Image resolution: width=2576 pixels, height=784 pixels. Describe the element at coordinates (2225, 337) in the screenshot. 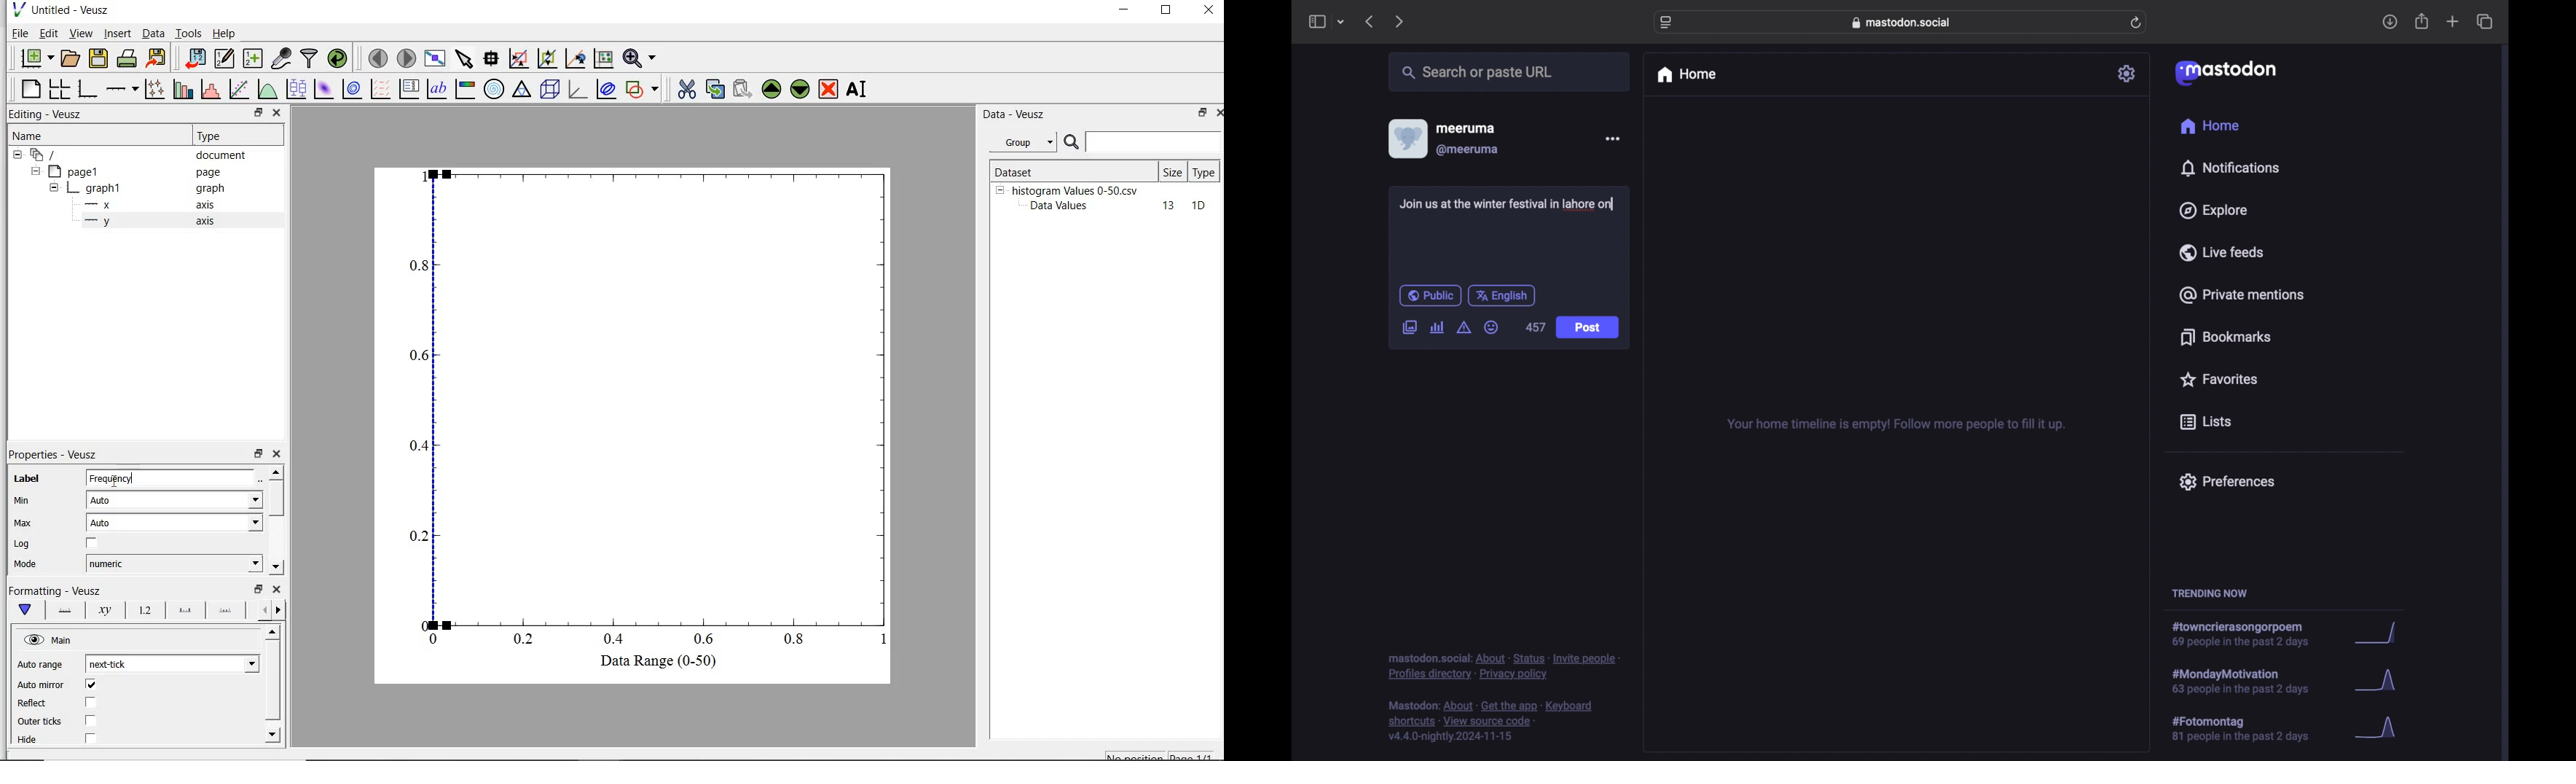

I see `bookmarks` at that location.